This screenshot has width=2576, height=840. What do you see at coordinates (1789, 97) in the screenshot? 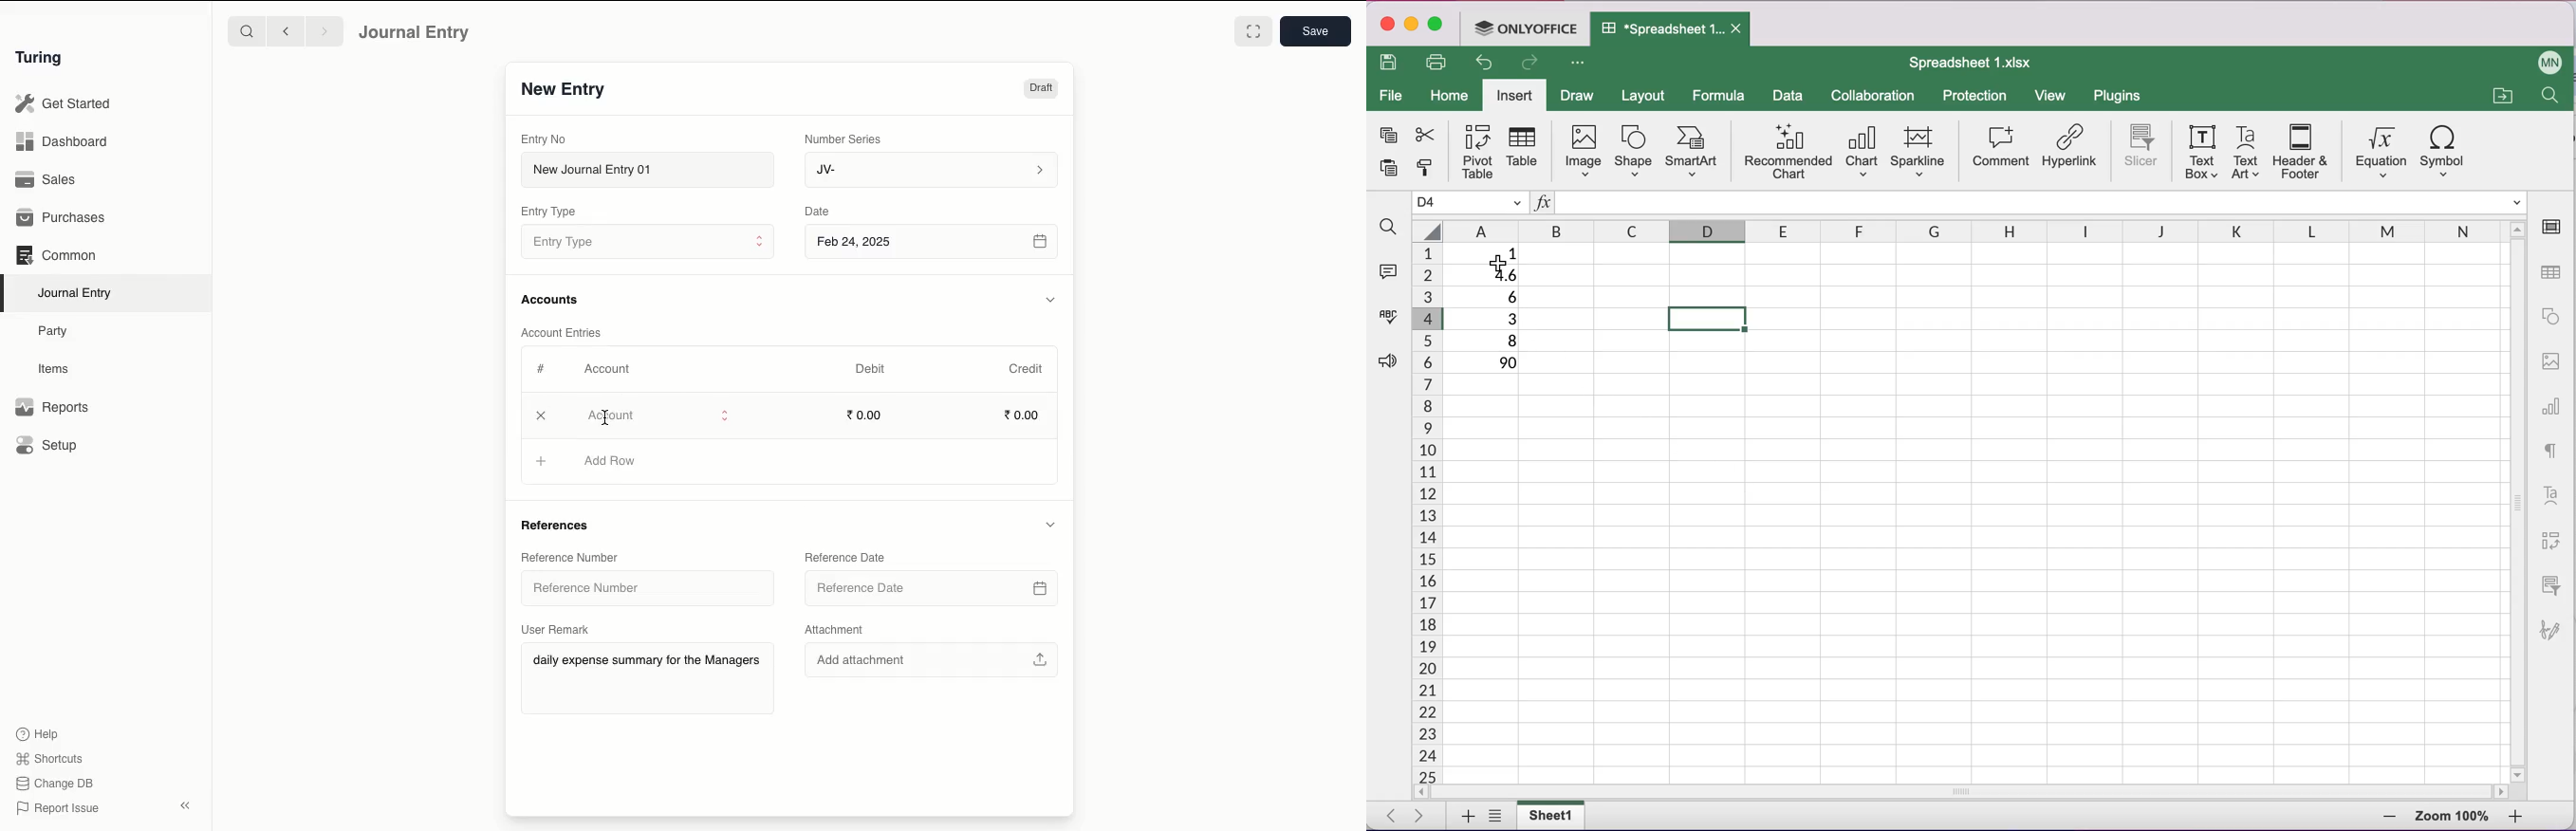
I see `data` at bounding box center [1789, 97].